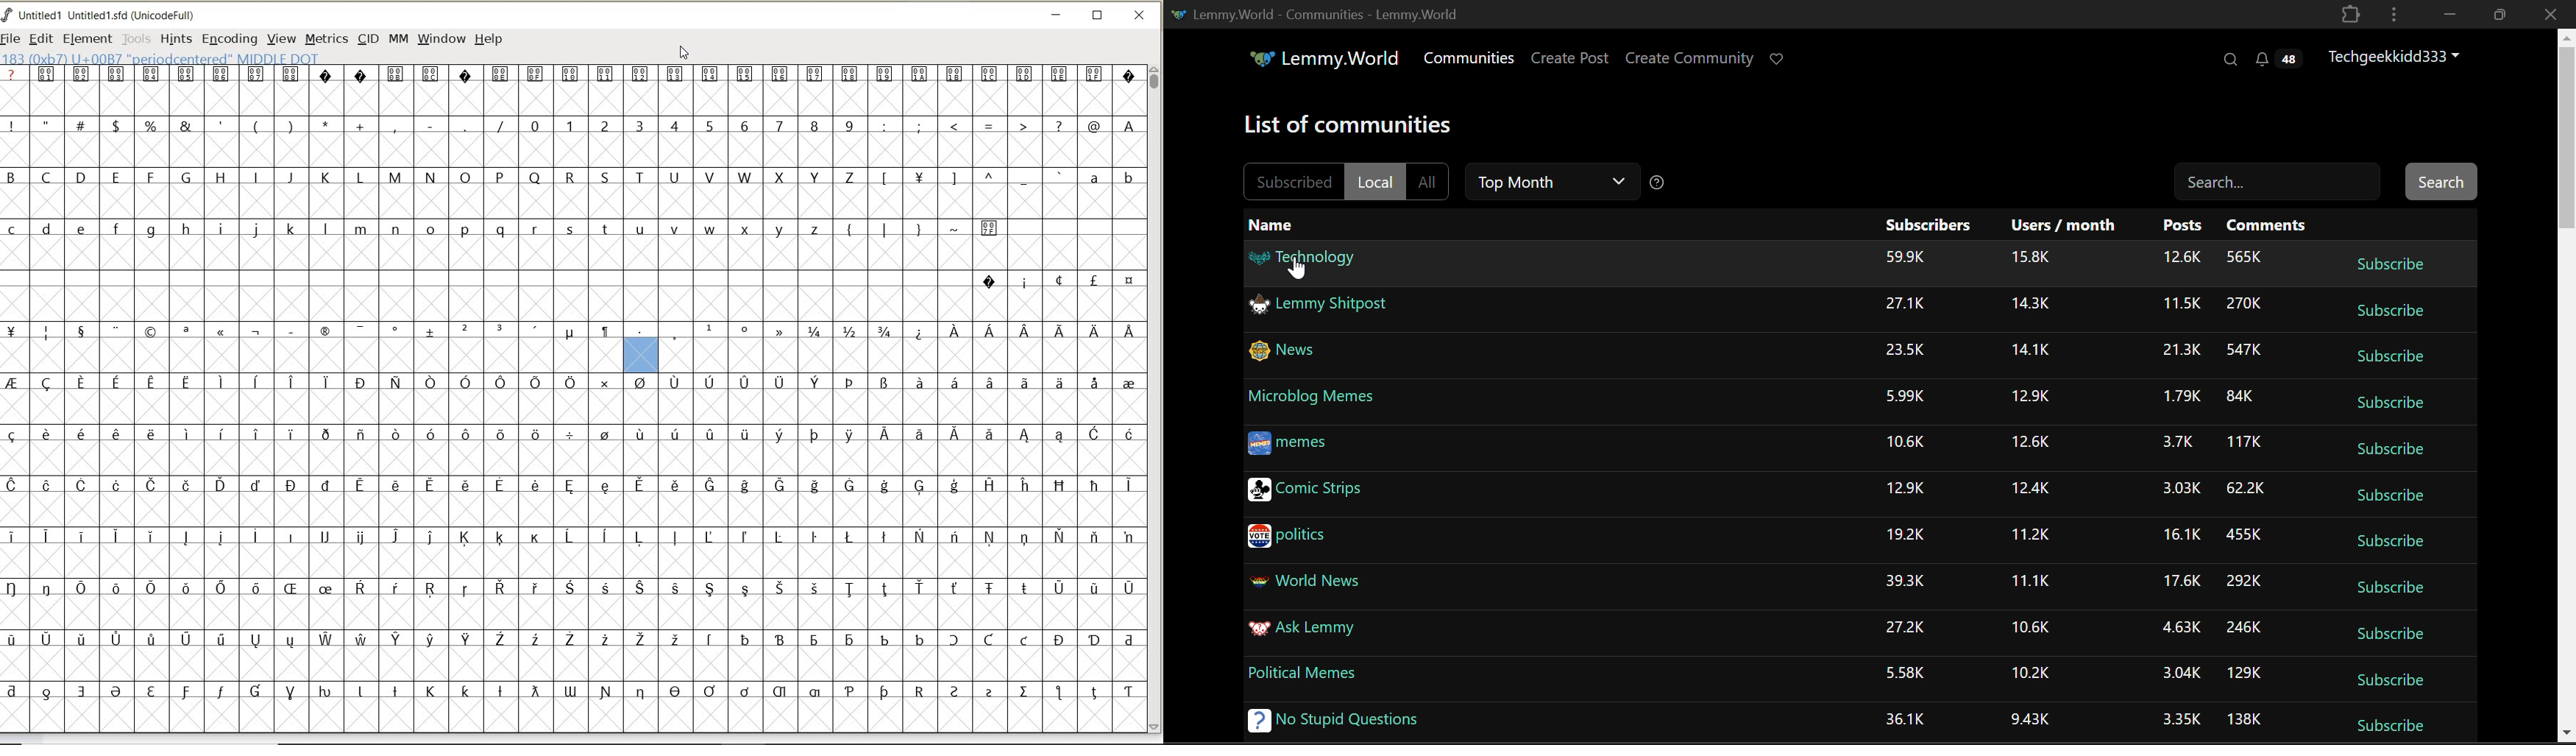  What do you see at coordinates (1312, 398) in the screenshot?
I see `Microblog Memes` at bounding box center [1312, 398].